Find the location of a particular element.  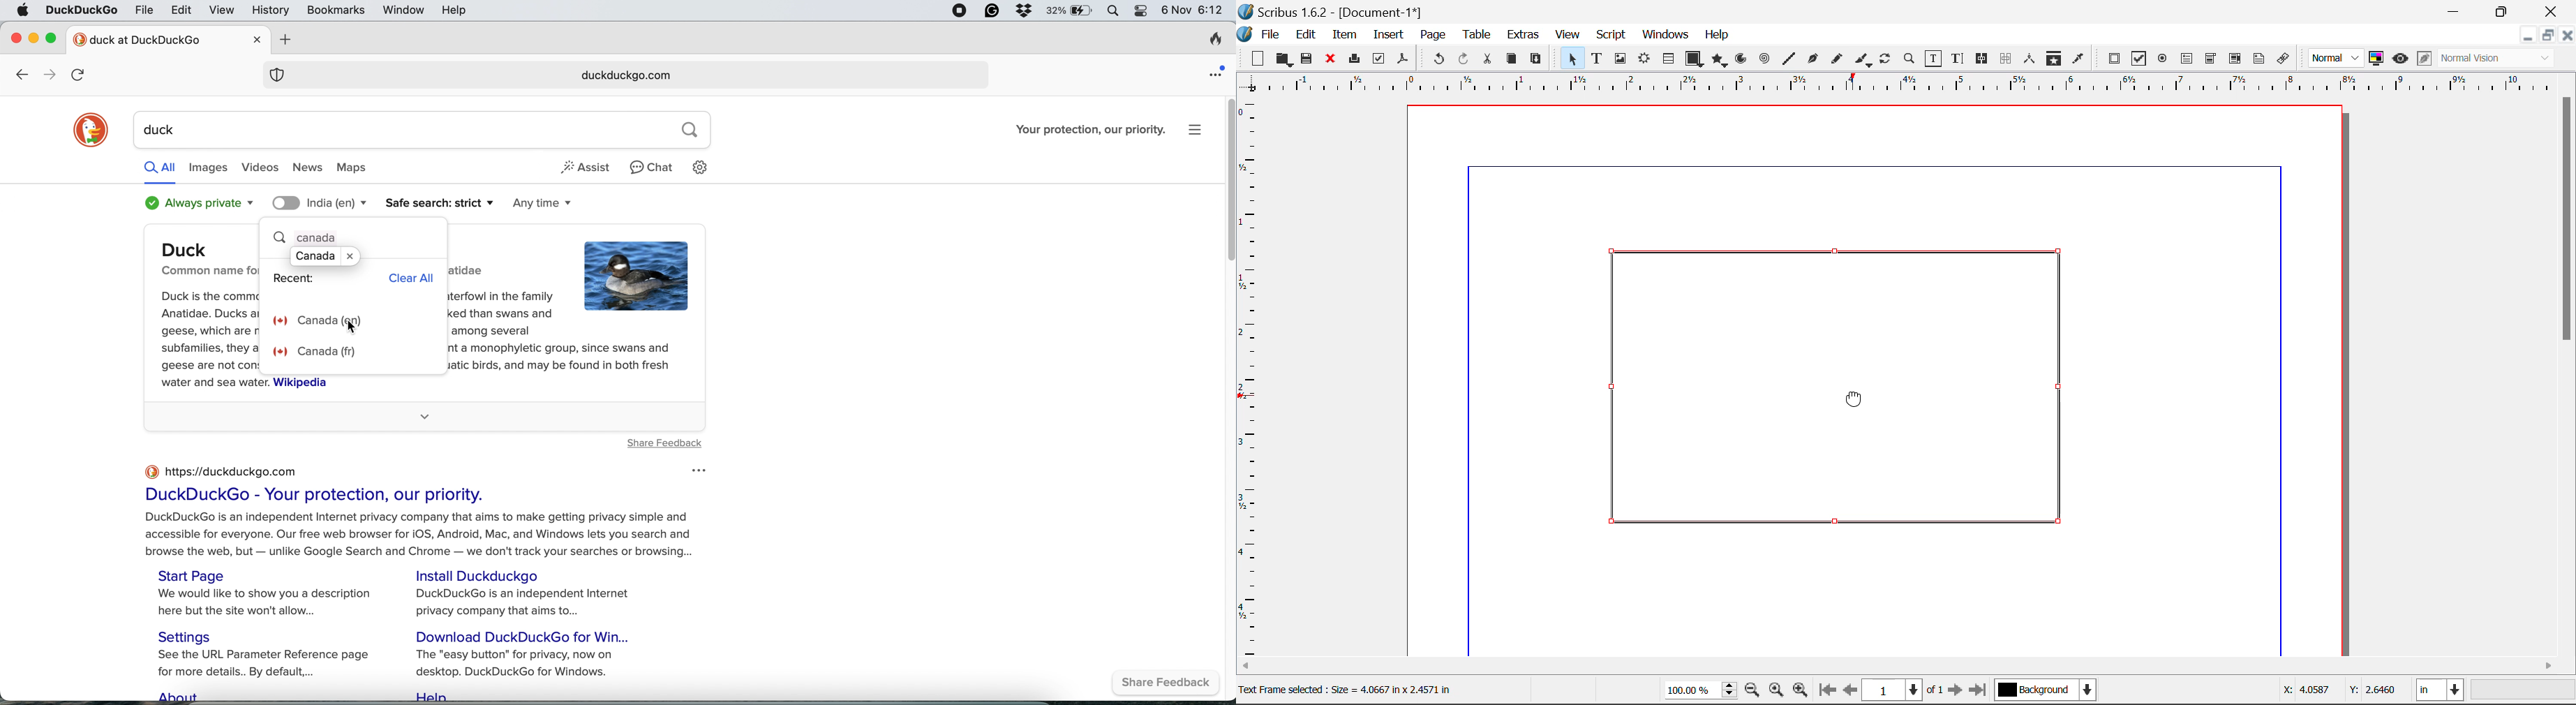

Eyedropper is located at coordinates (2078, 58).